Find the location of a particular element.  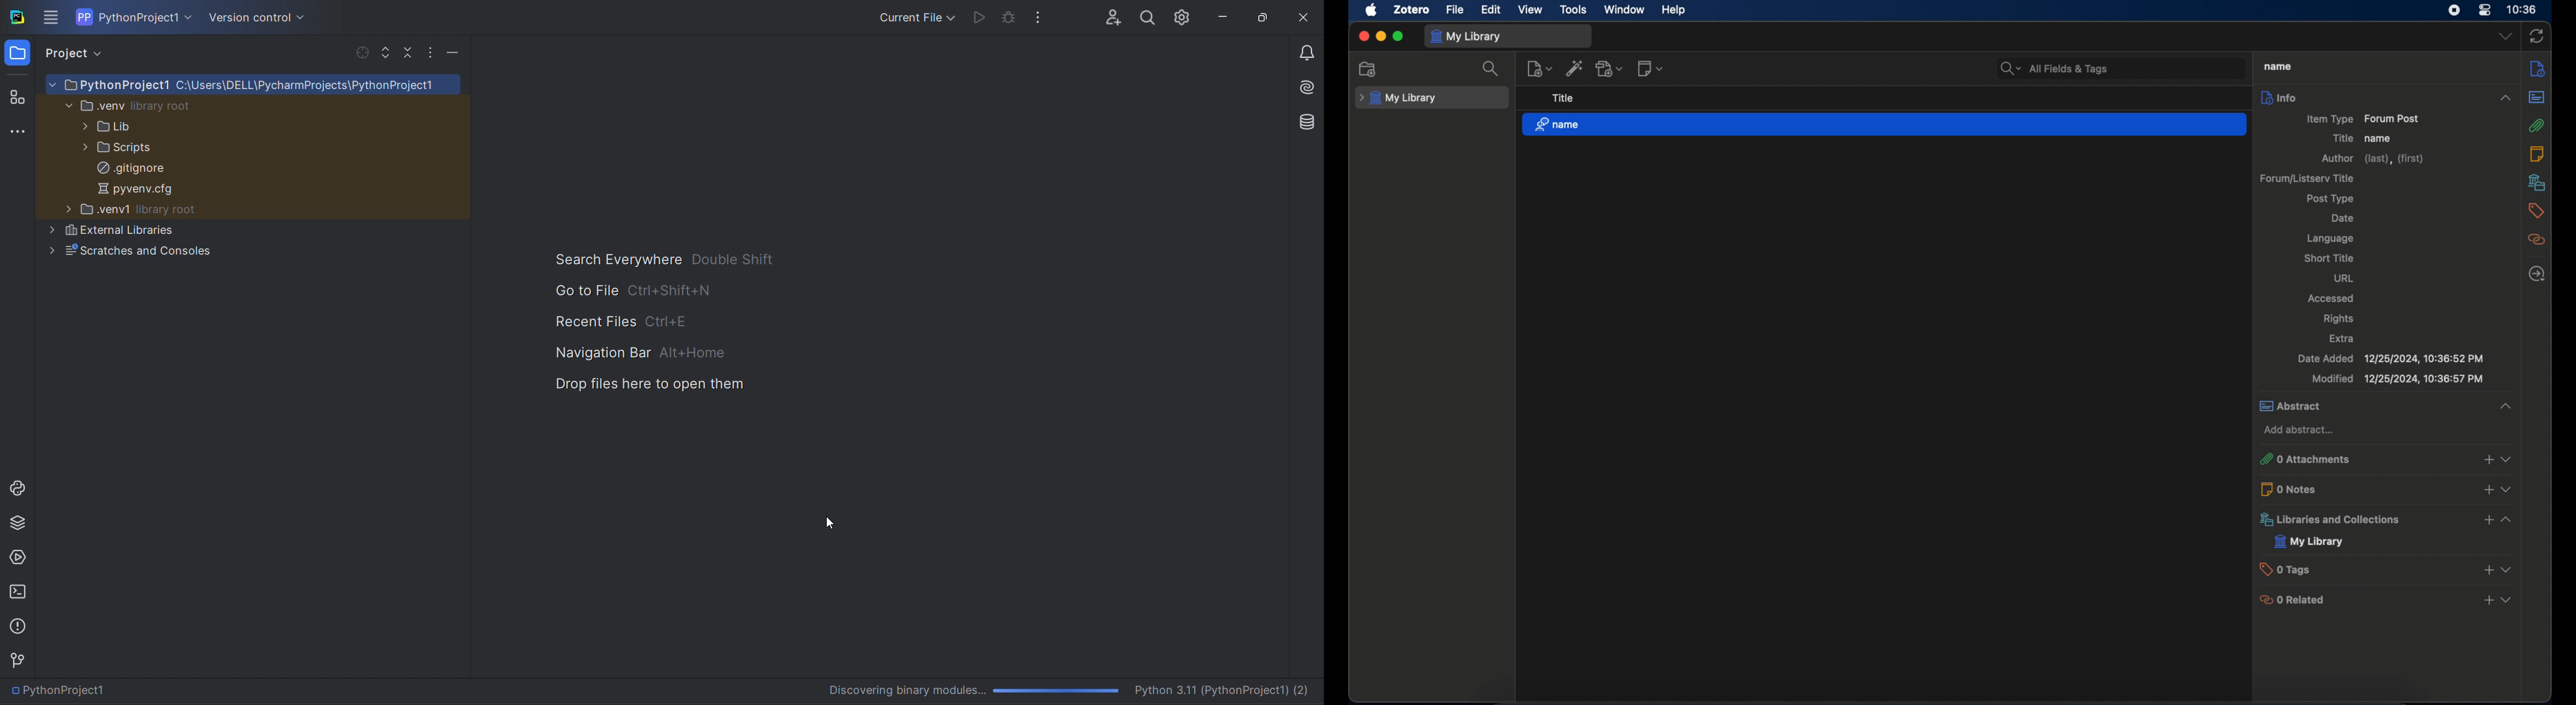

0 tags is located at coordinates (2385, 569).